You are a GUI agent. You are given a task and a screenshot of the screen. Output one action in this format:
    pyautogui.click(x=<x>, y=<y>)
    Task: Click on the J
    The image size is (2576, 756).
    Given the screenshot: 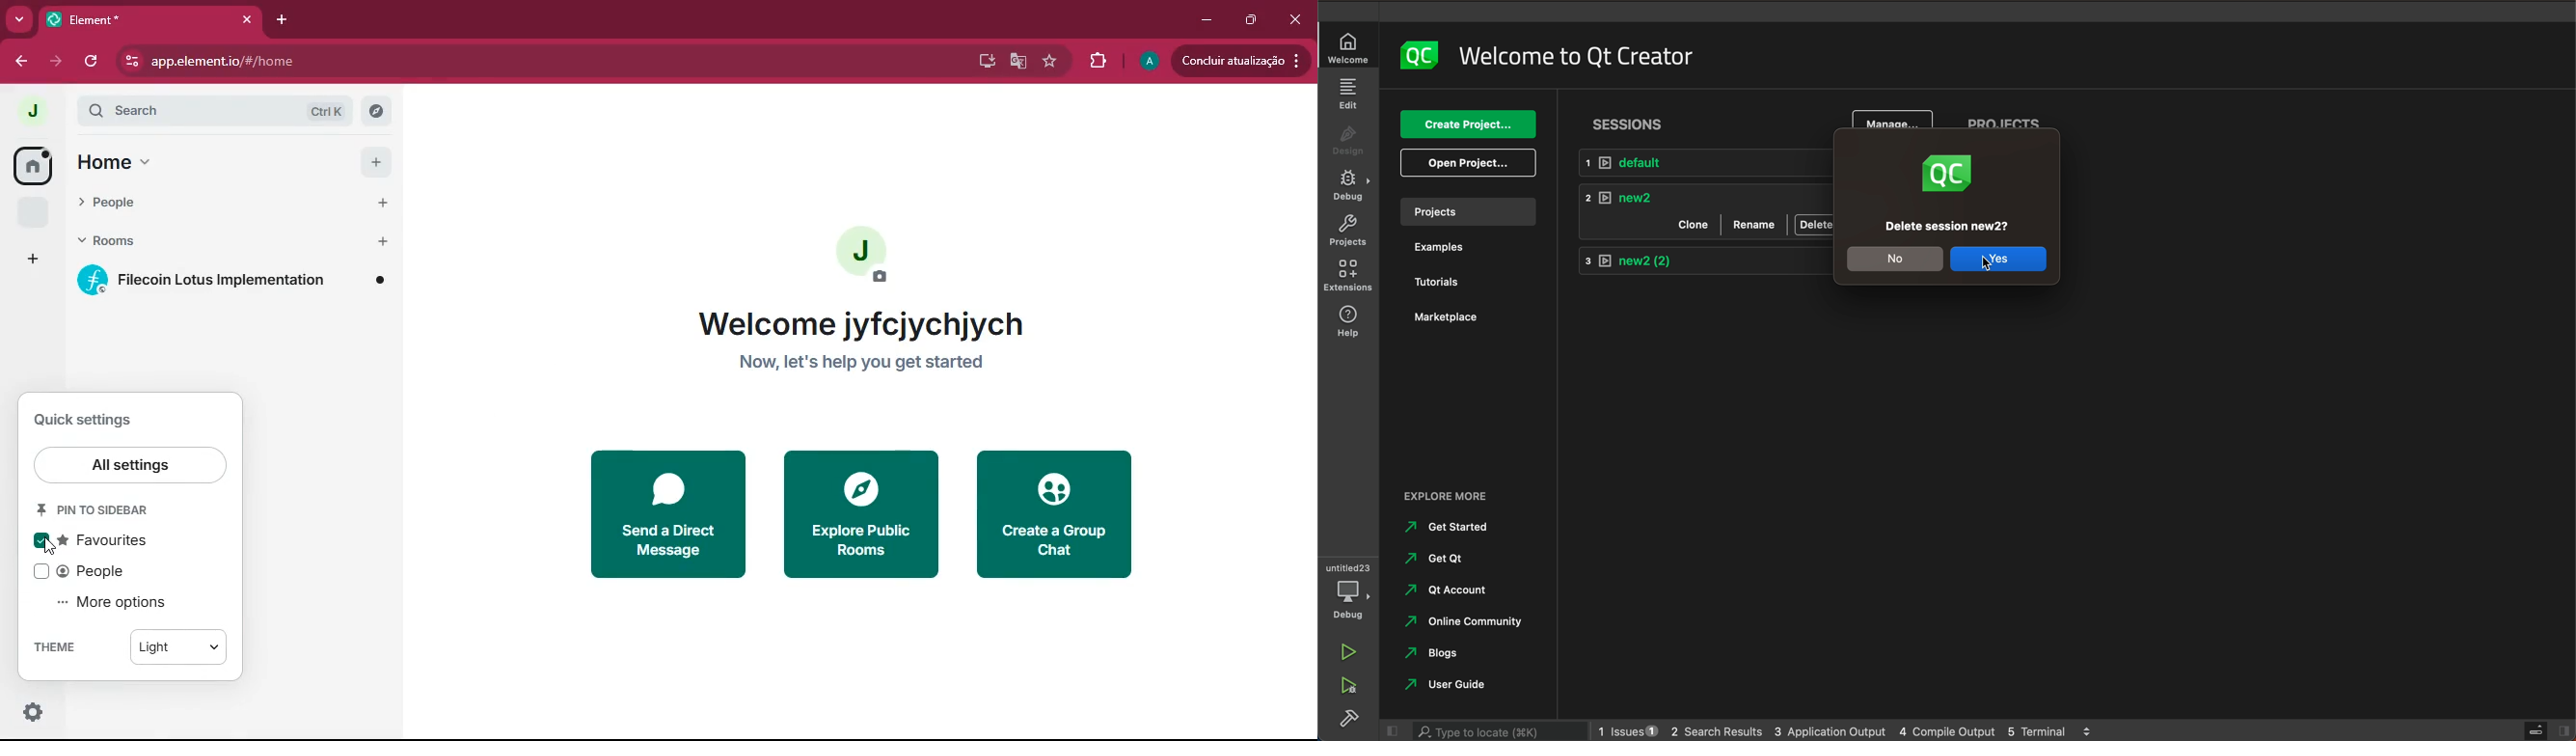 What is the action you would take?
    pyautogui.click(x=41, y=107)
    